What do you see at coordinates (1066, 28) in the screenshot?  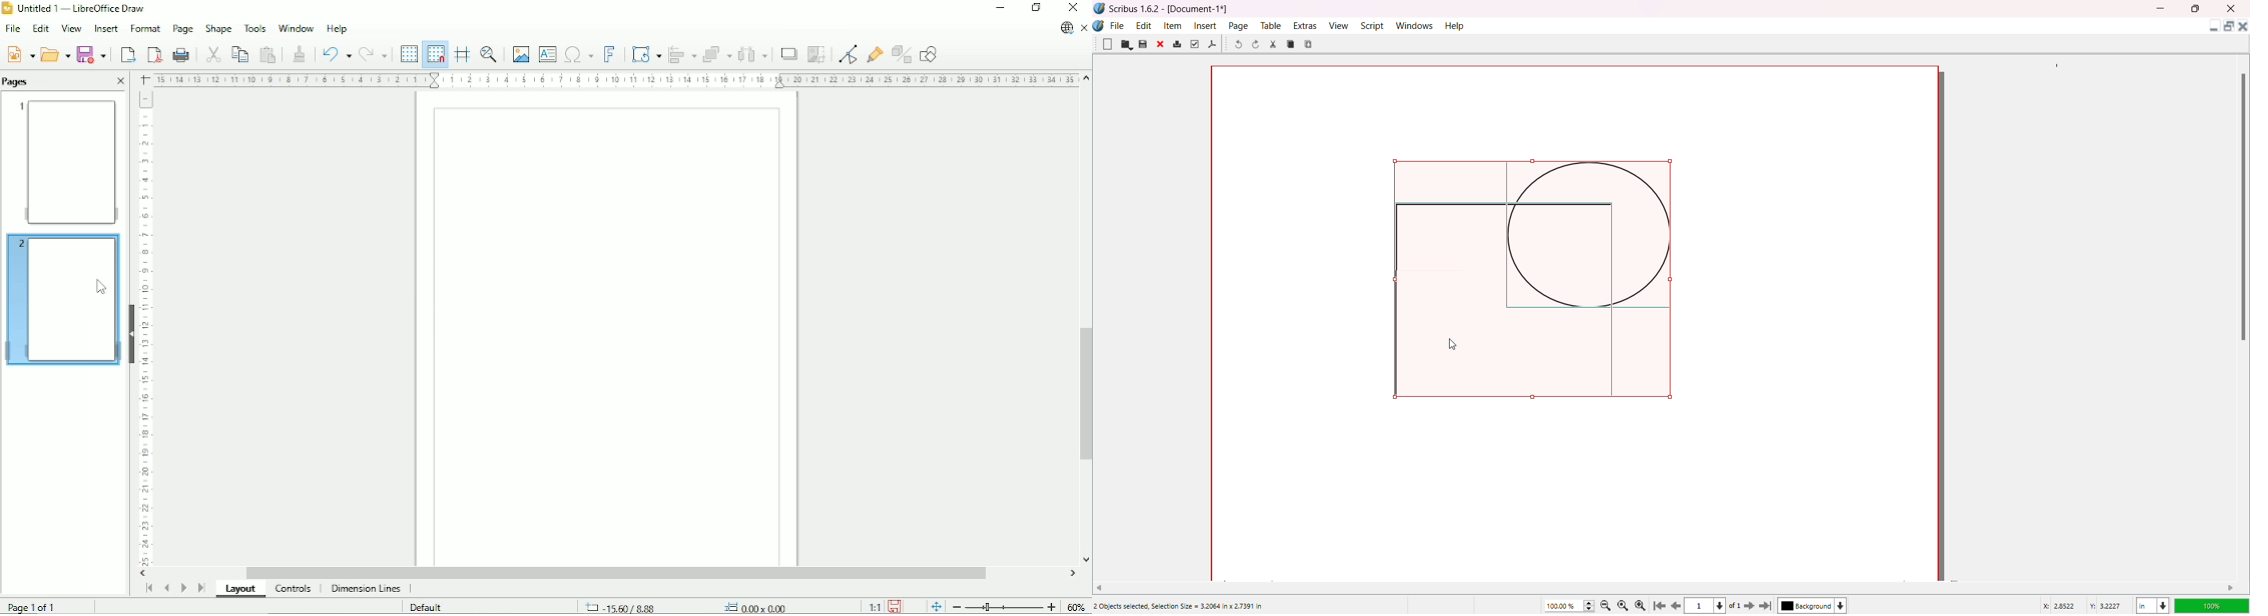 I see `Update available` at bounding box center [1066, 28].